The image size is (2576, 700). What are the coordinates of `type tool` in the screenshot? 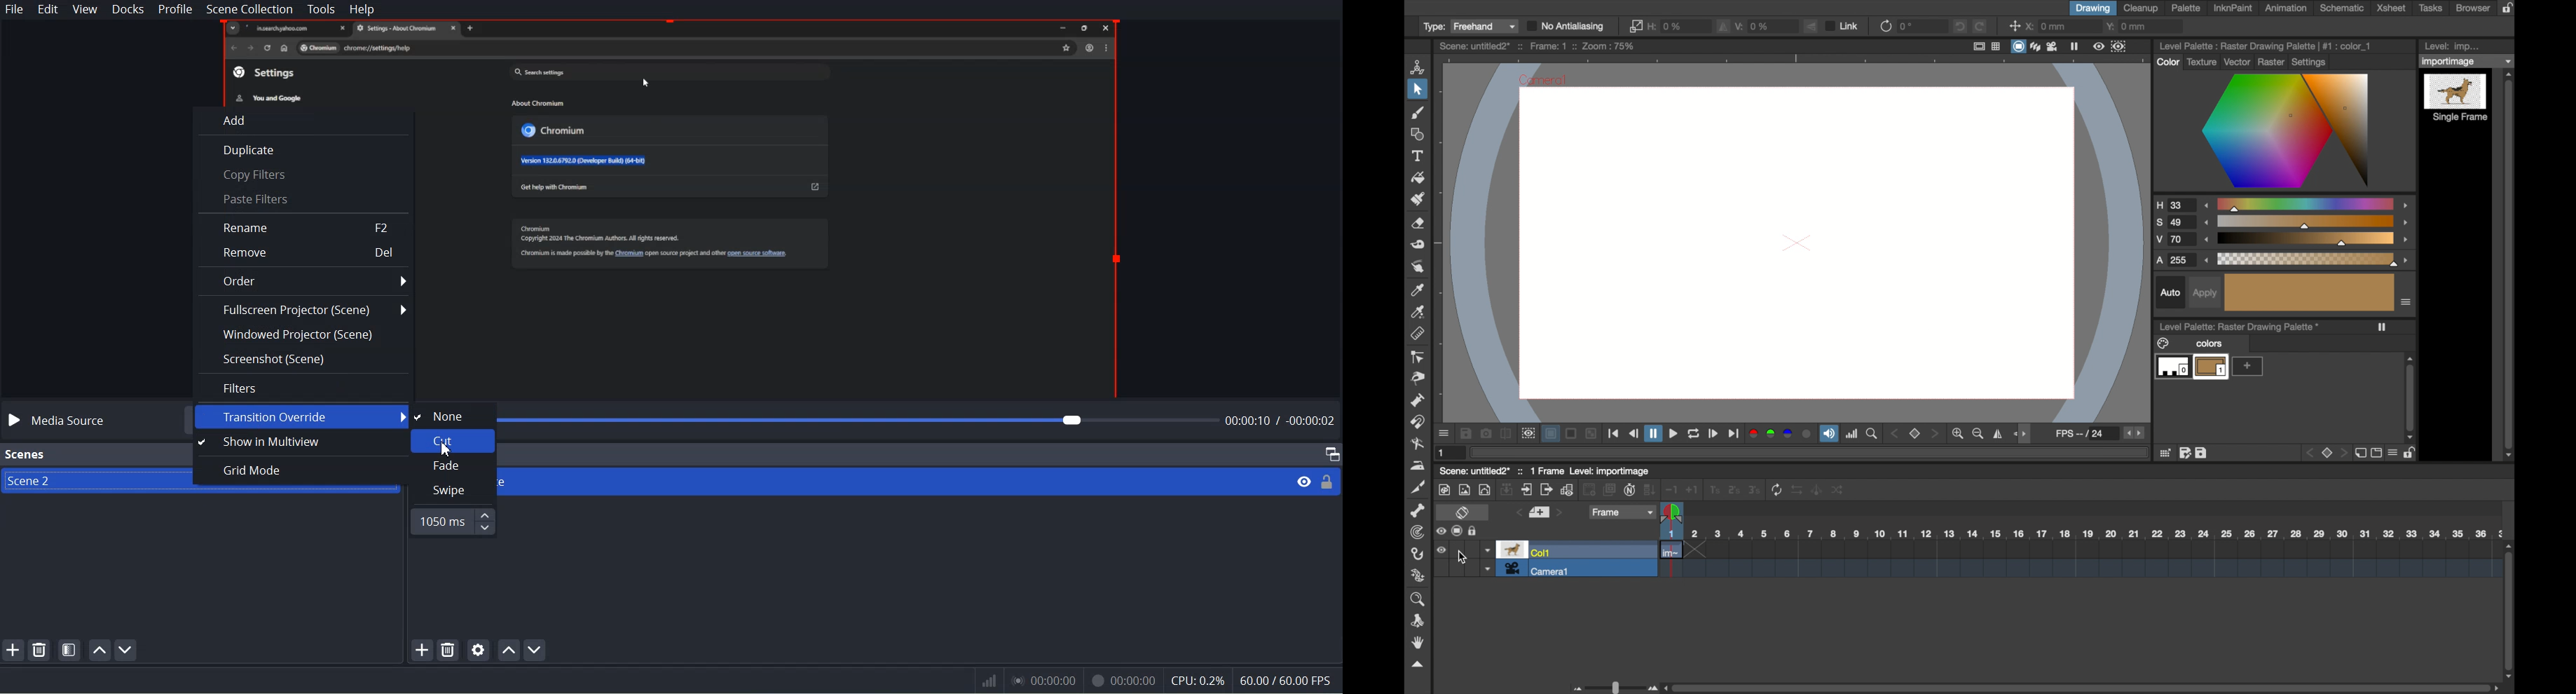 It's located at (1417, 156).